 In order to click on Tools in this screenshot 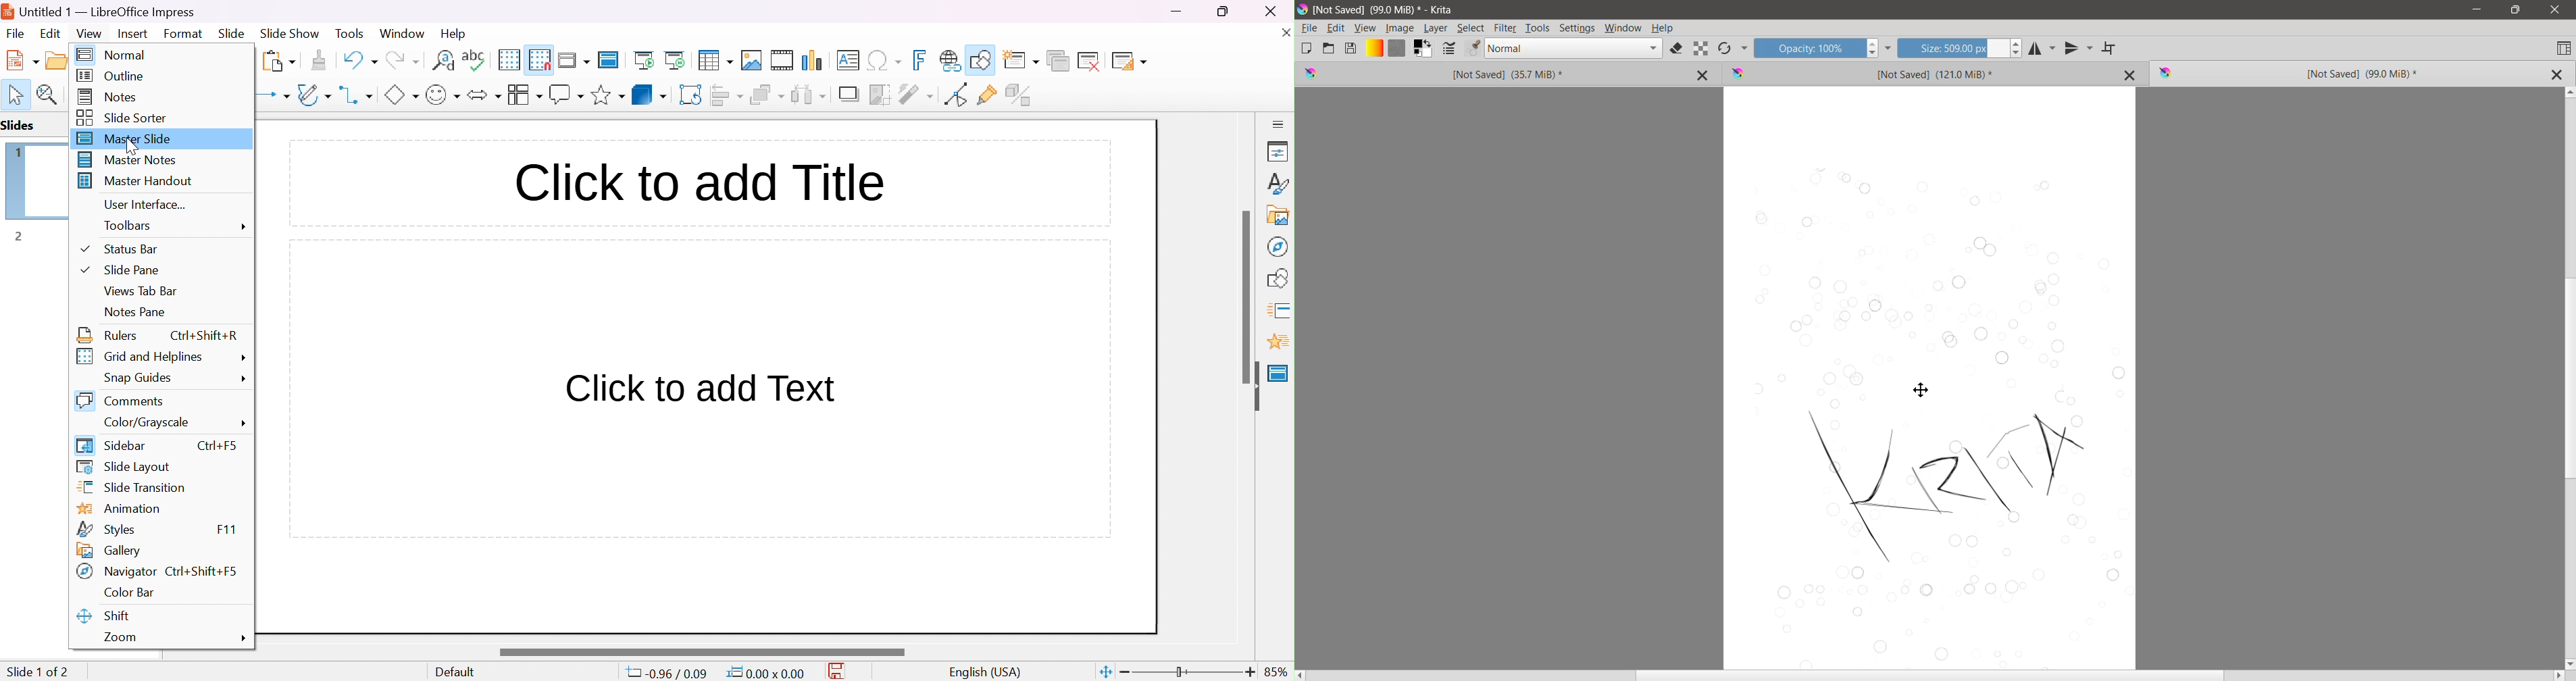, I will do `click(1537, 29)`.